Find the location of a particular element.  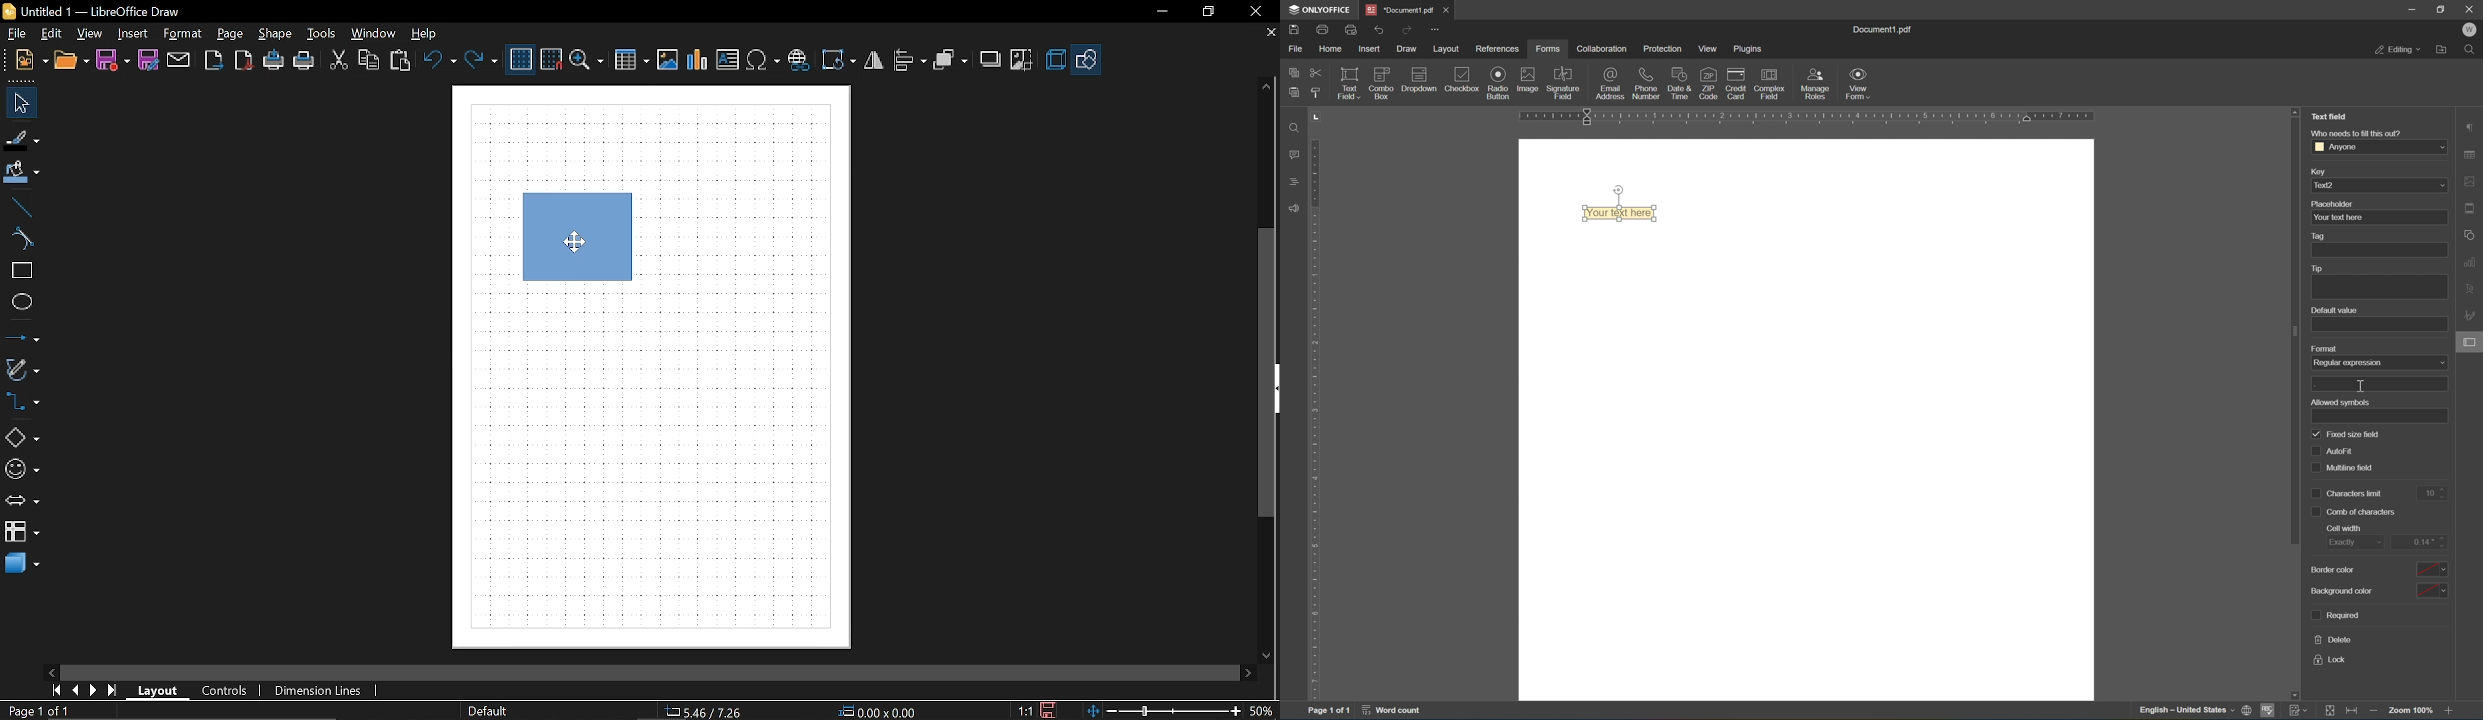

Fill color is located at coordinates (22, 175).